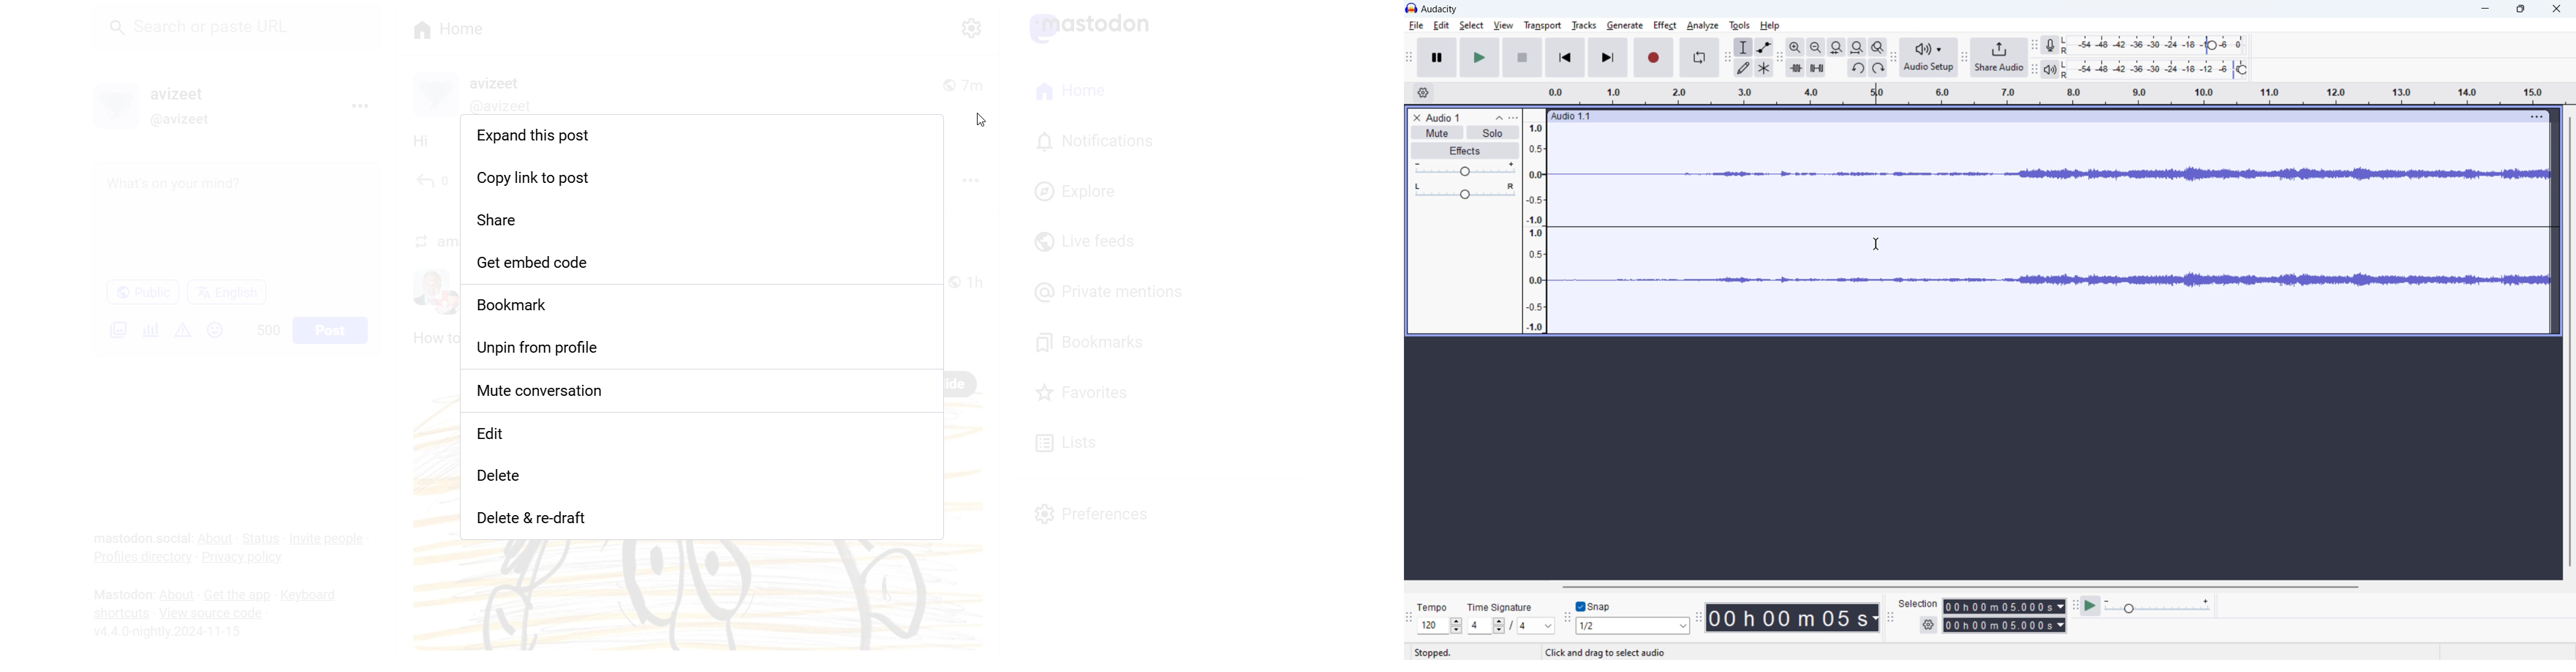  What do you see at coordinates (708, 349) in the screenshot?
I see `Post Pinned to Profile, now getting option to Unpin from Profile` at bounding box center [708, 349].